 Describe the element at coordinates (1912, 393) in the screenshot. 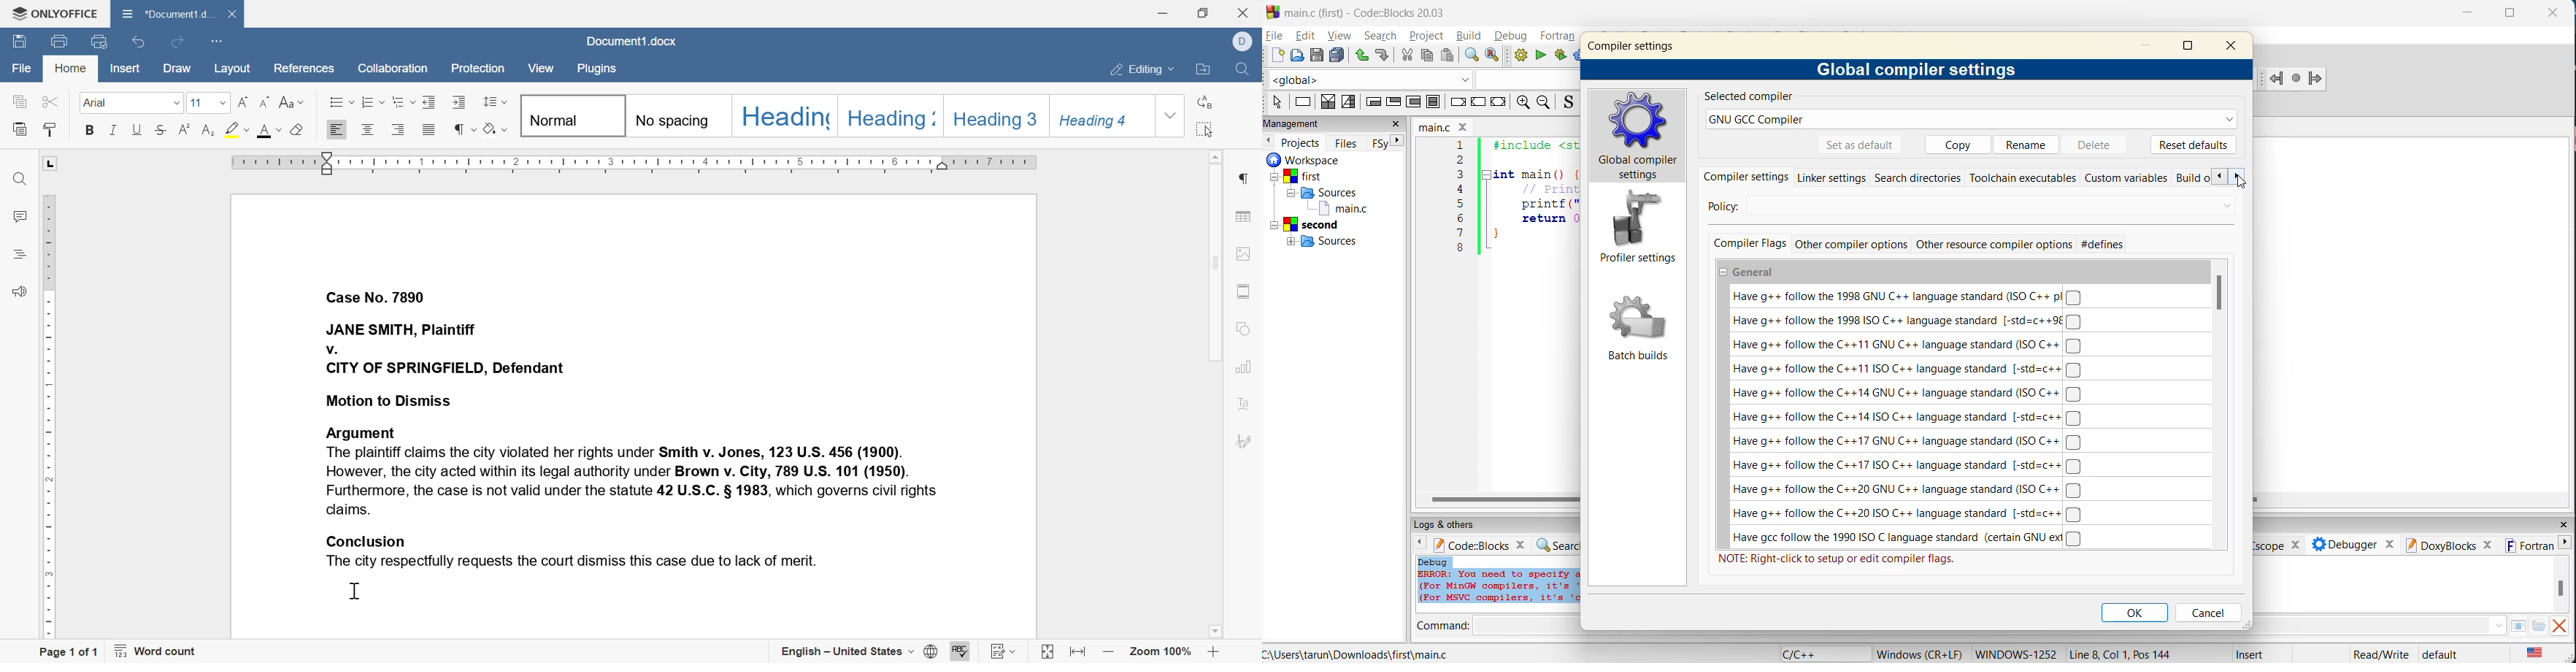

I see `Have g++ follow the C++14 GNU C++ language standard (ISO C++` at that location.